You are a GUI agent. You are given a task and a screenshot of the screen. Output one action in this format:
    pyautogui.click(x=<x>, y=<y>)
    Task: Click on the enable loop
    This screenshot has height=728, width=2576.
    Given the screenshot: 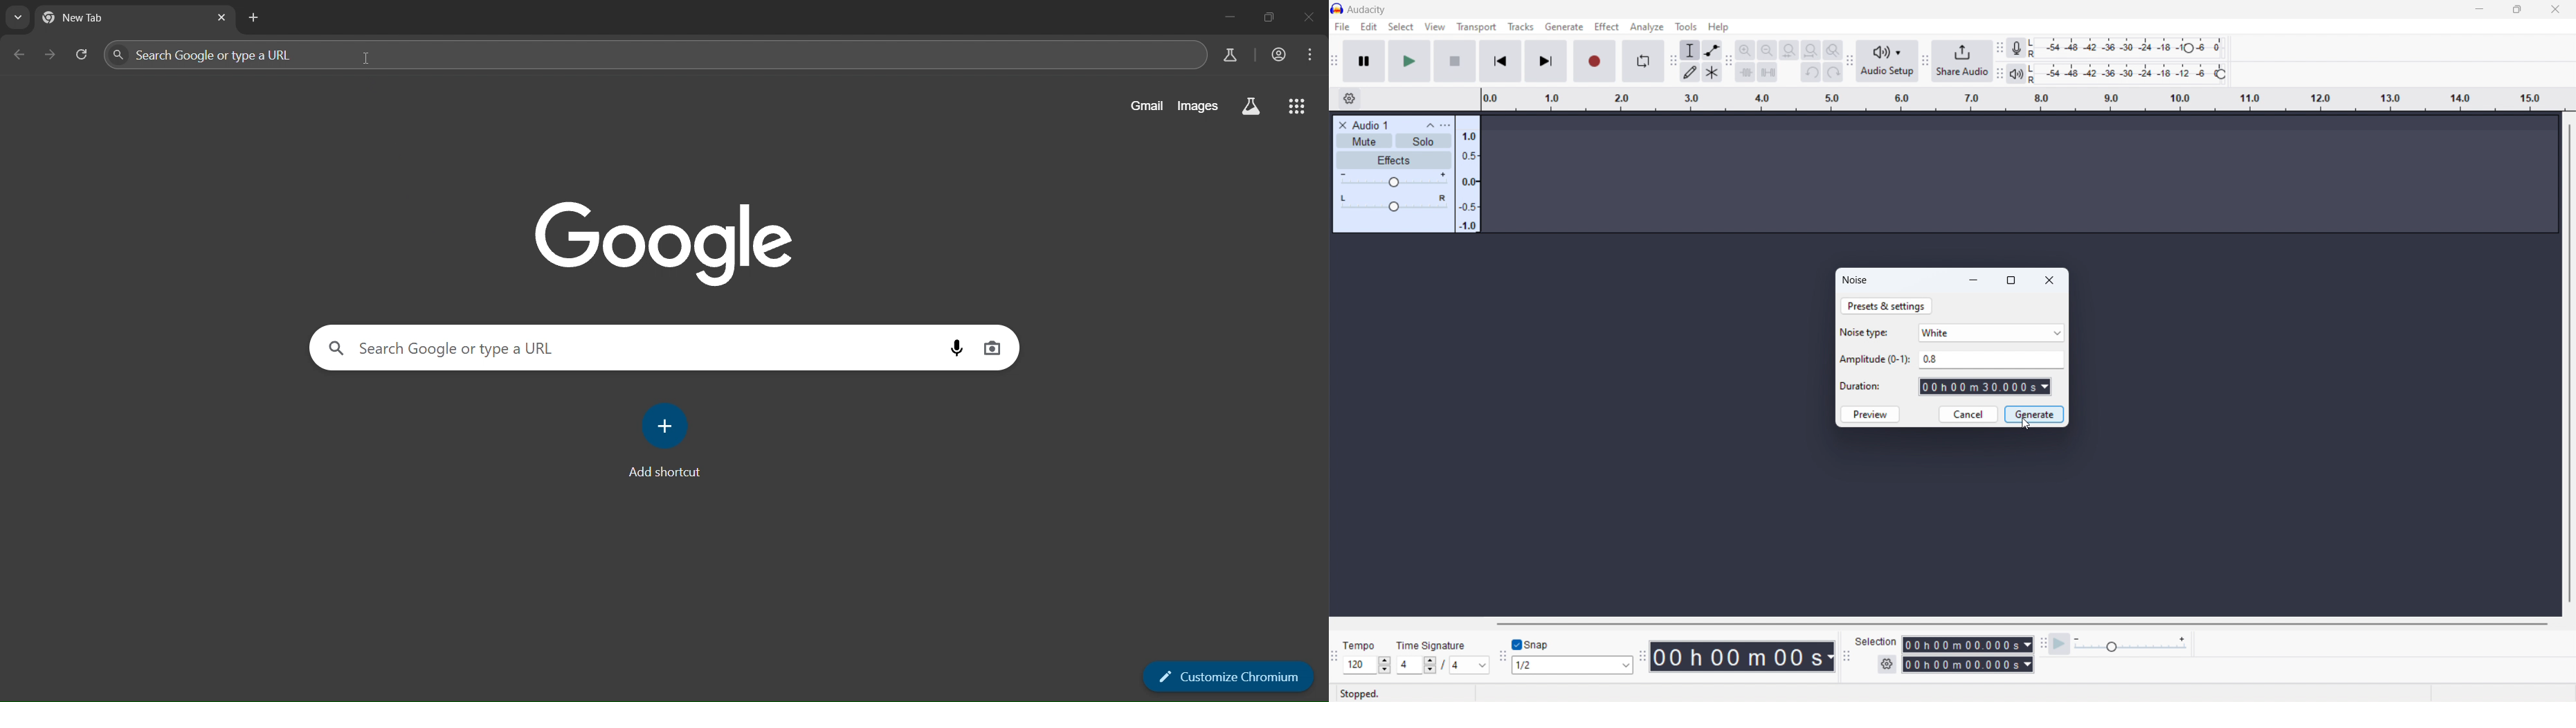 What is the action you would take?
    pyautogui.click(x=1643, y=62)
    